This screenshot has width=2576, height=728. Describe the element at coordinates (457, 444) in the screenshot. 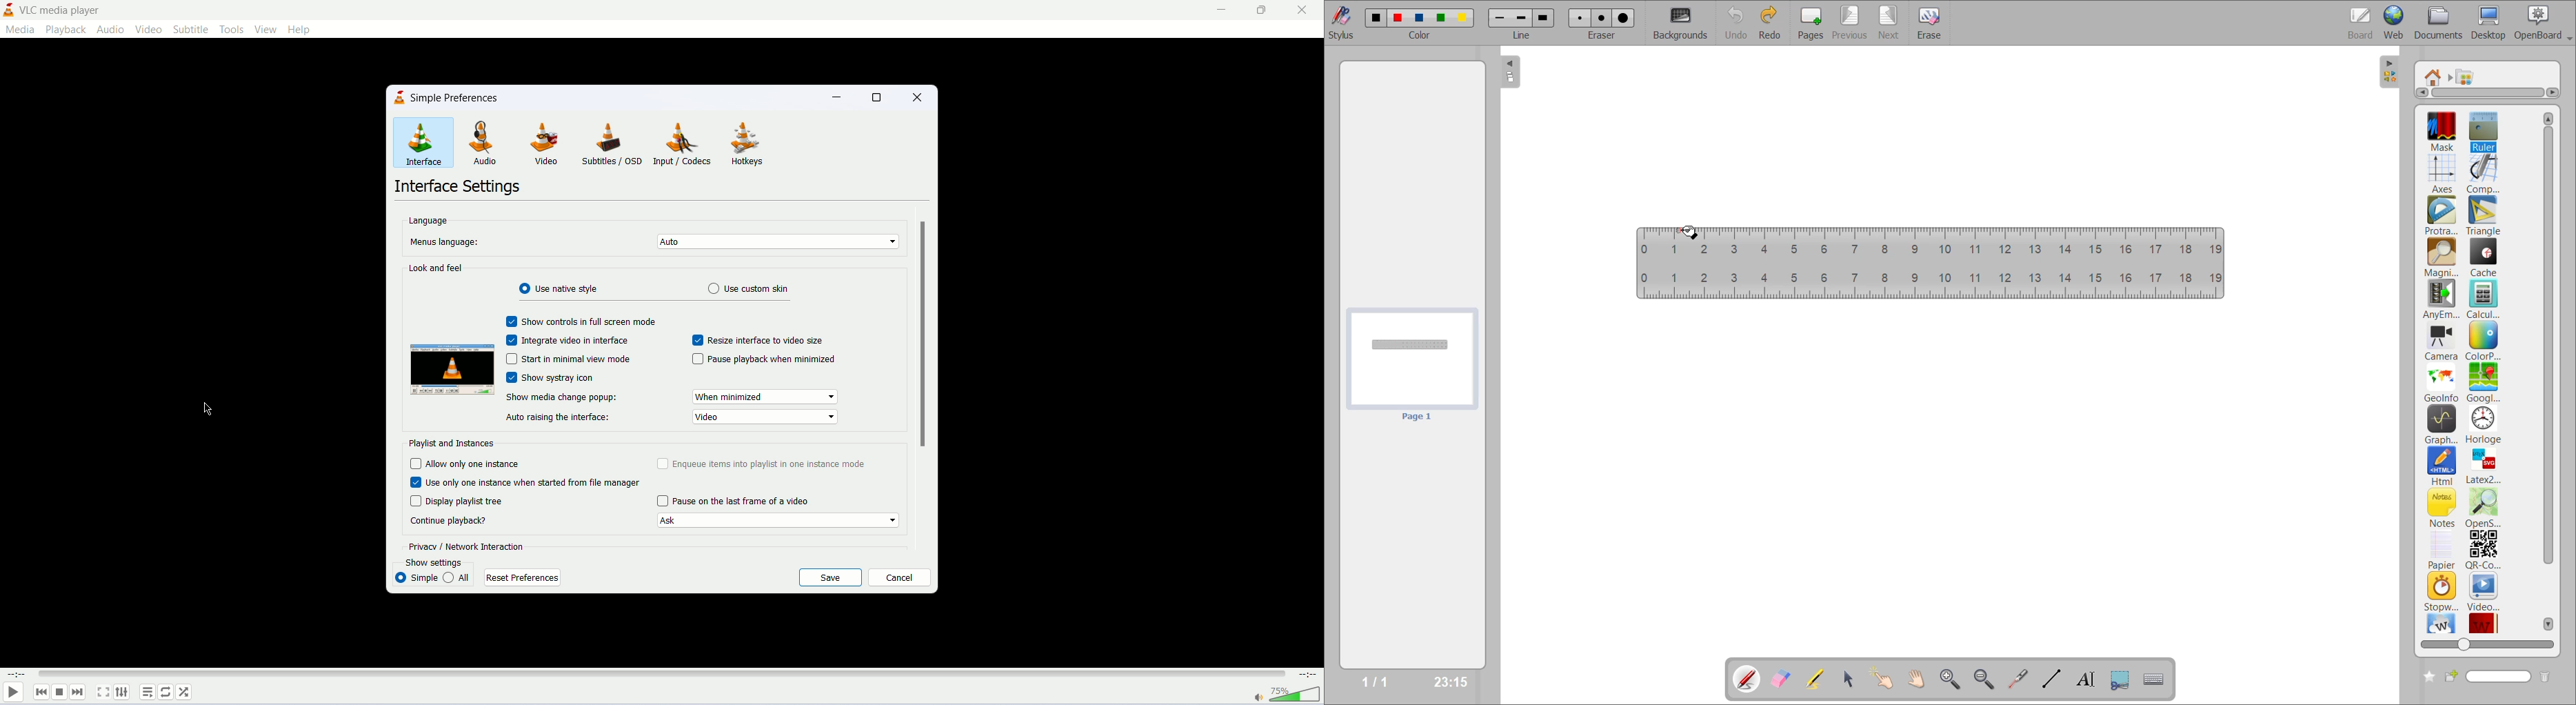

I see `Playlist and instances` at that location.